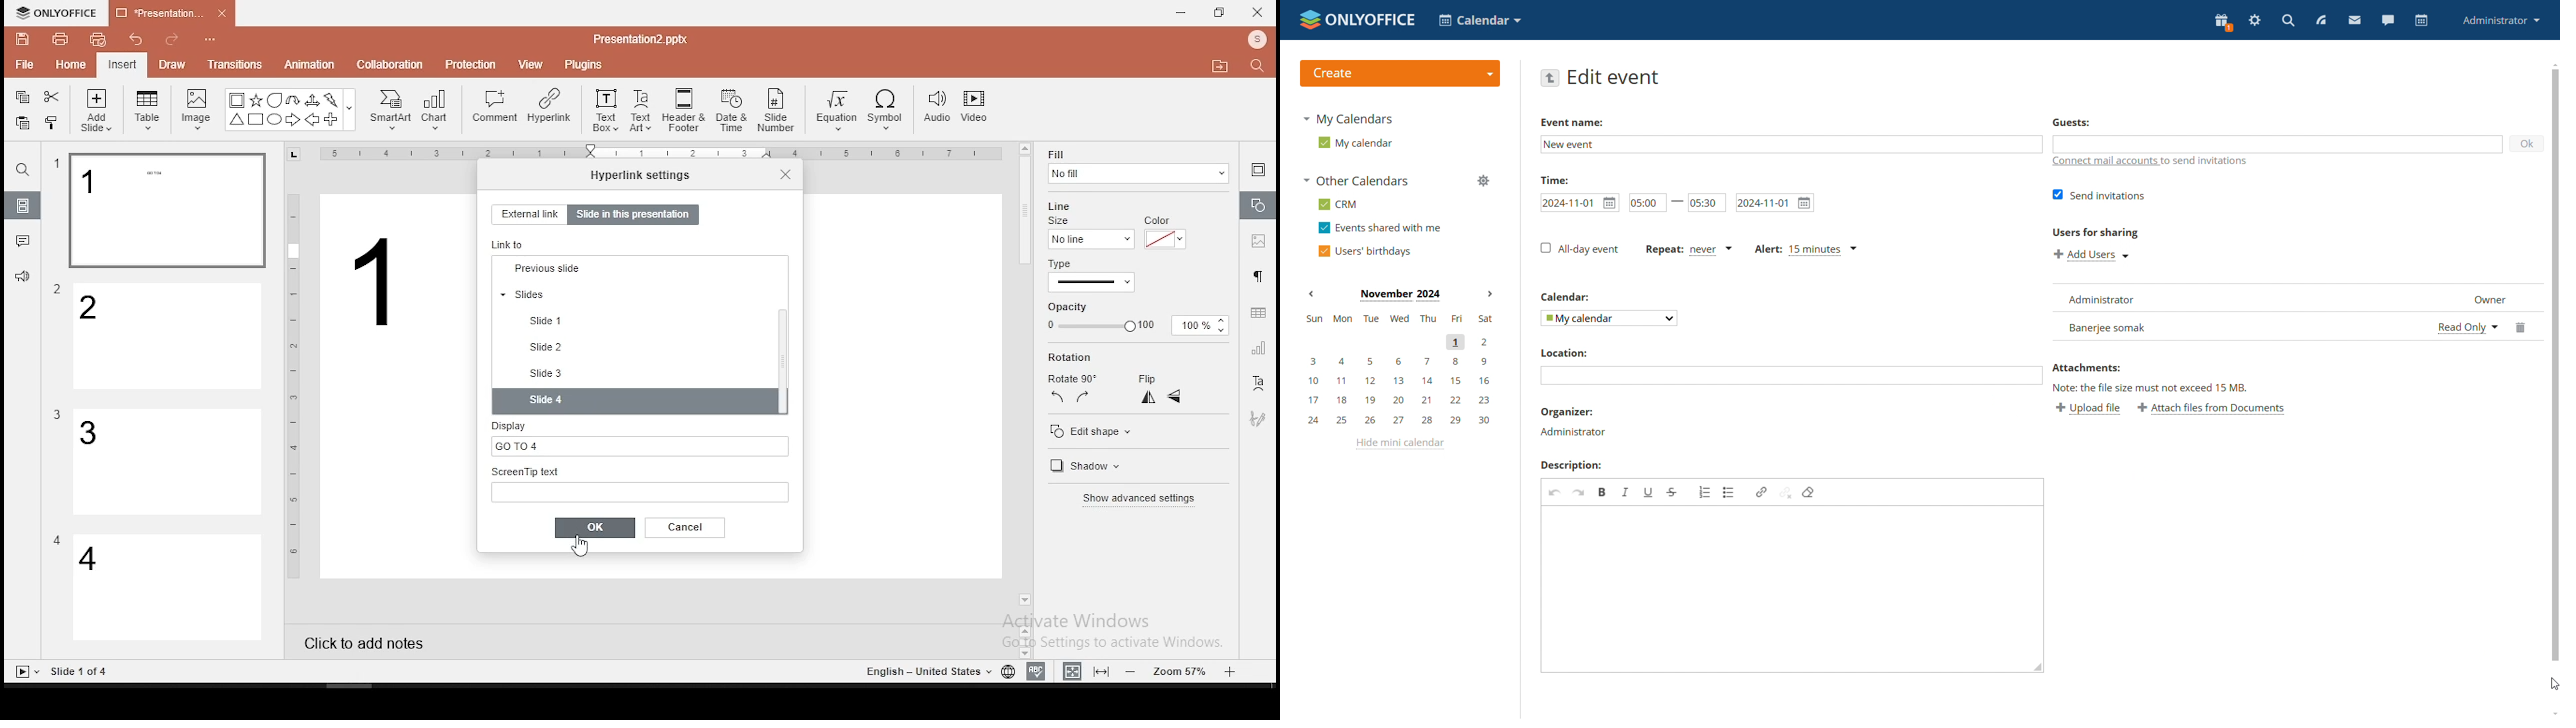 The image size is (2576, 728). What do you see at coordinates (1104, 670) in the screenshot?
I see `fit to slide` at bounding box center [1104, 670].